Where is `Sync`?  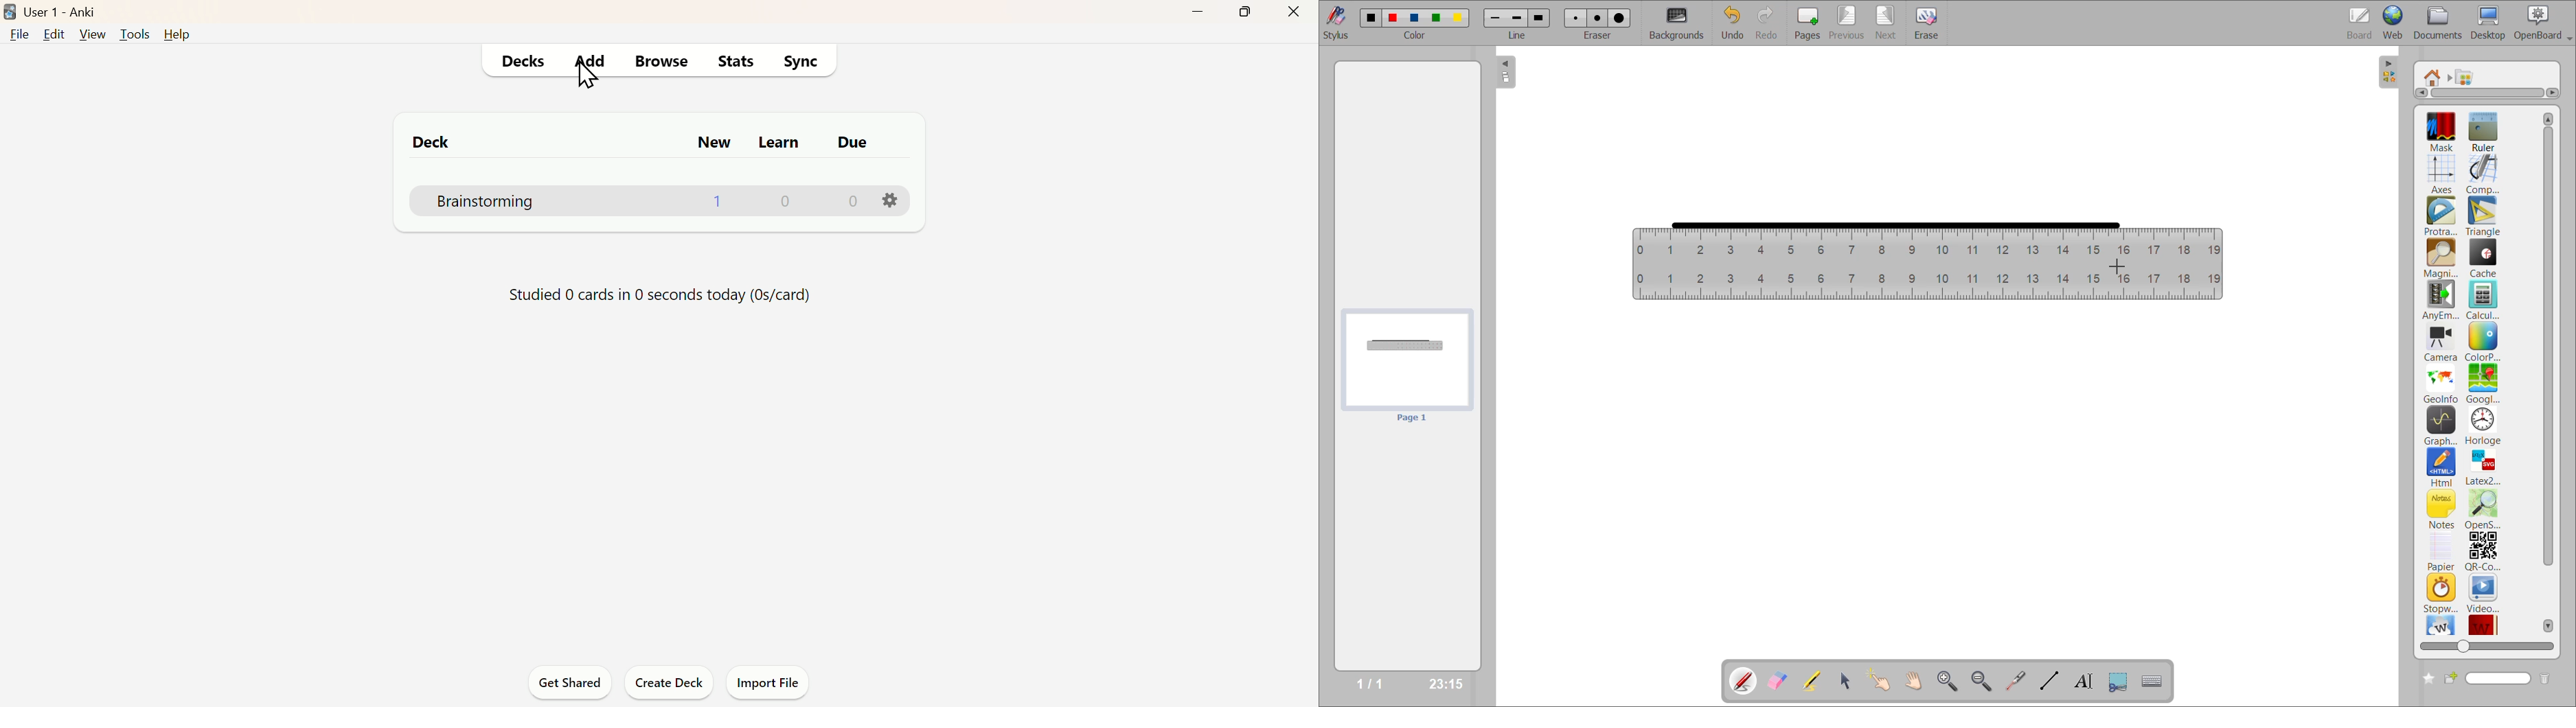
Sync is located at coordinates (801, 60).